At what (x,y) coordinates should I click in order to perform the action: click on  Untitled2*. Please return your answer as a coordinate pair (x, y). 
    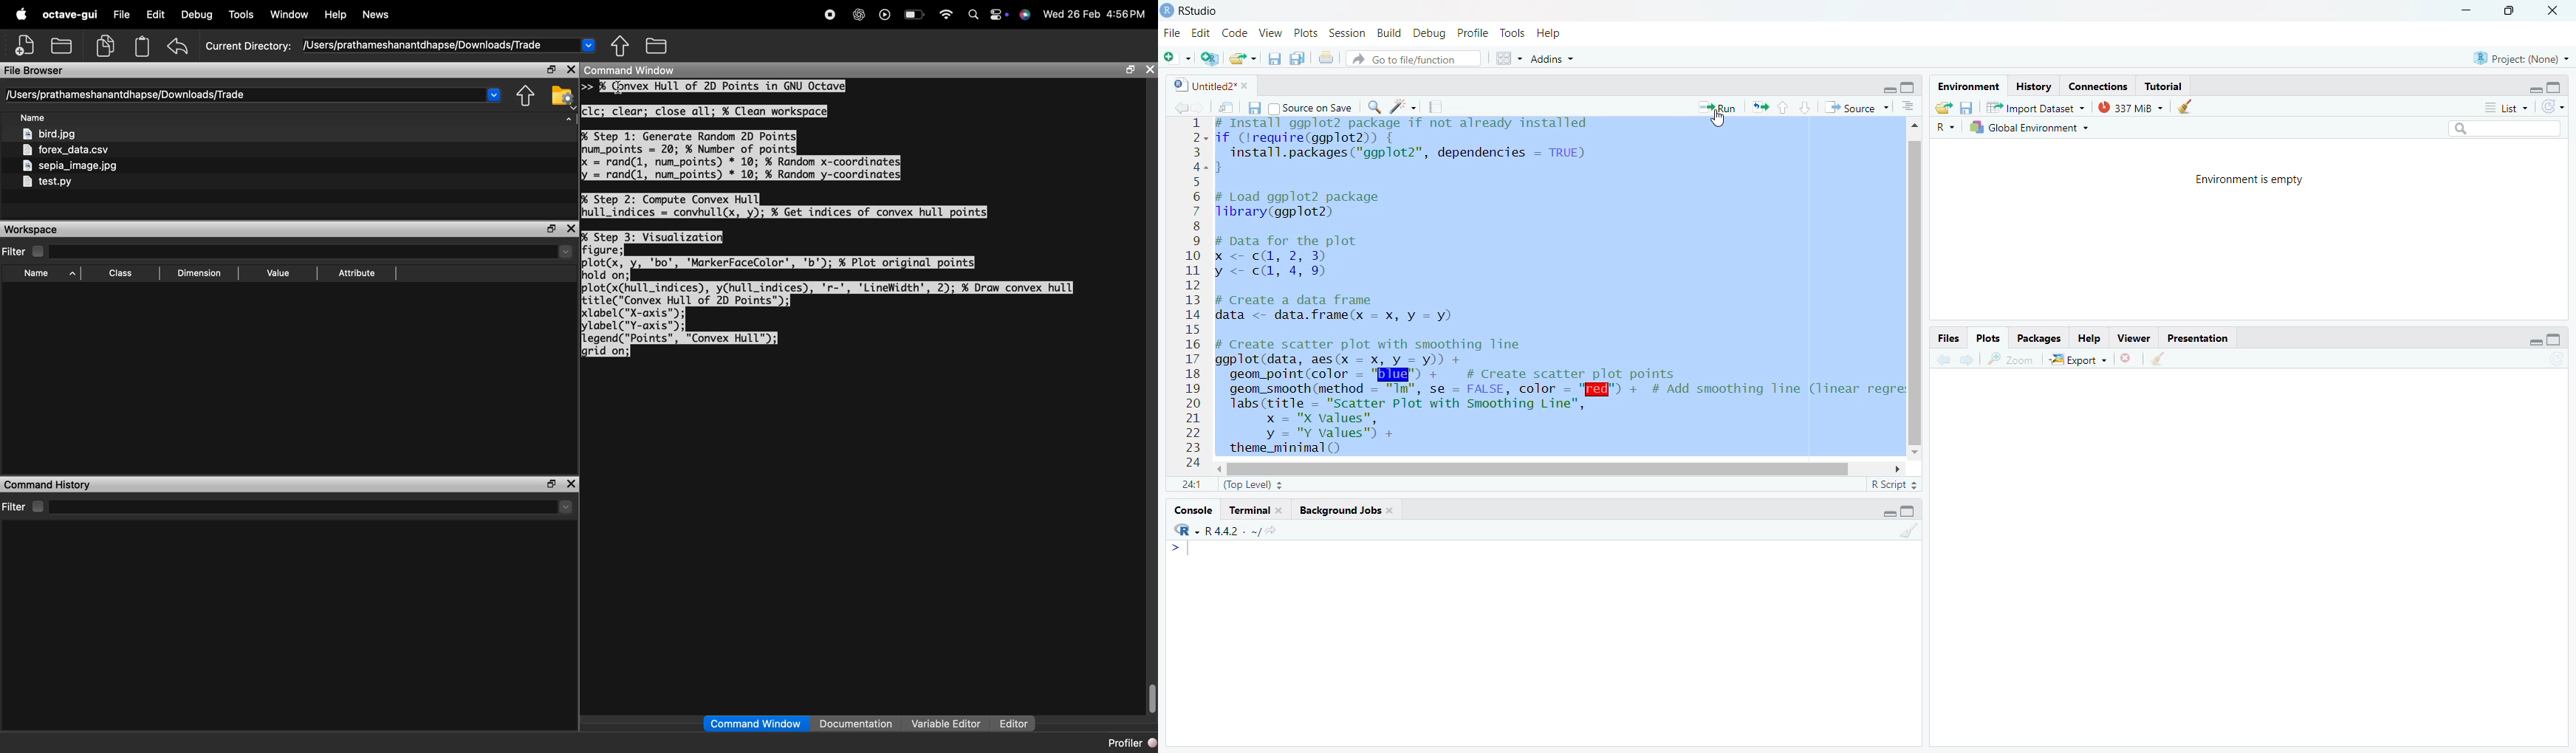
    Looking at the image, I should click on (1213, 86).